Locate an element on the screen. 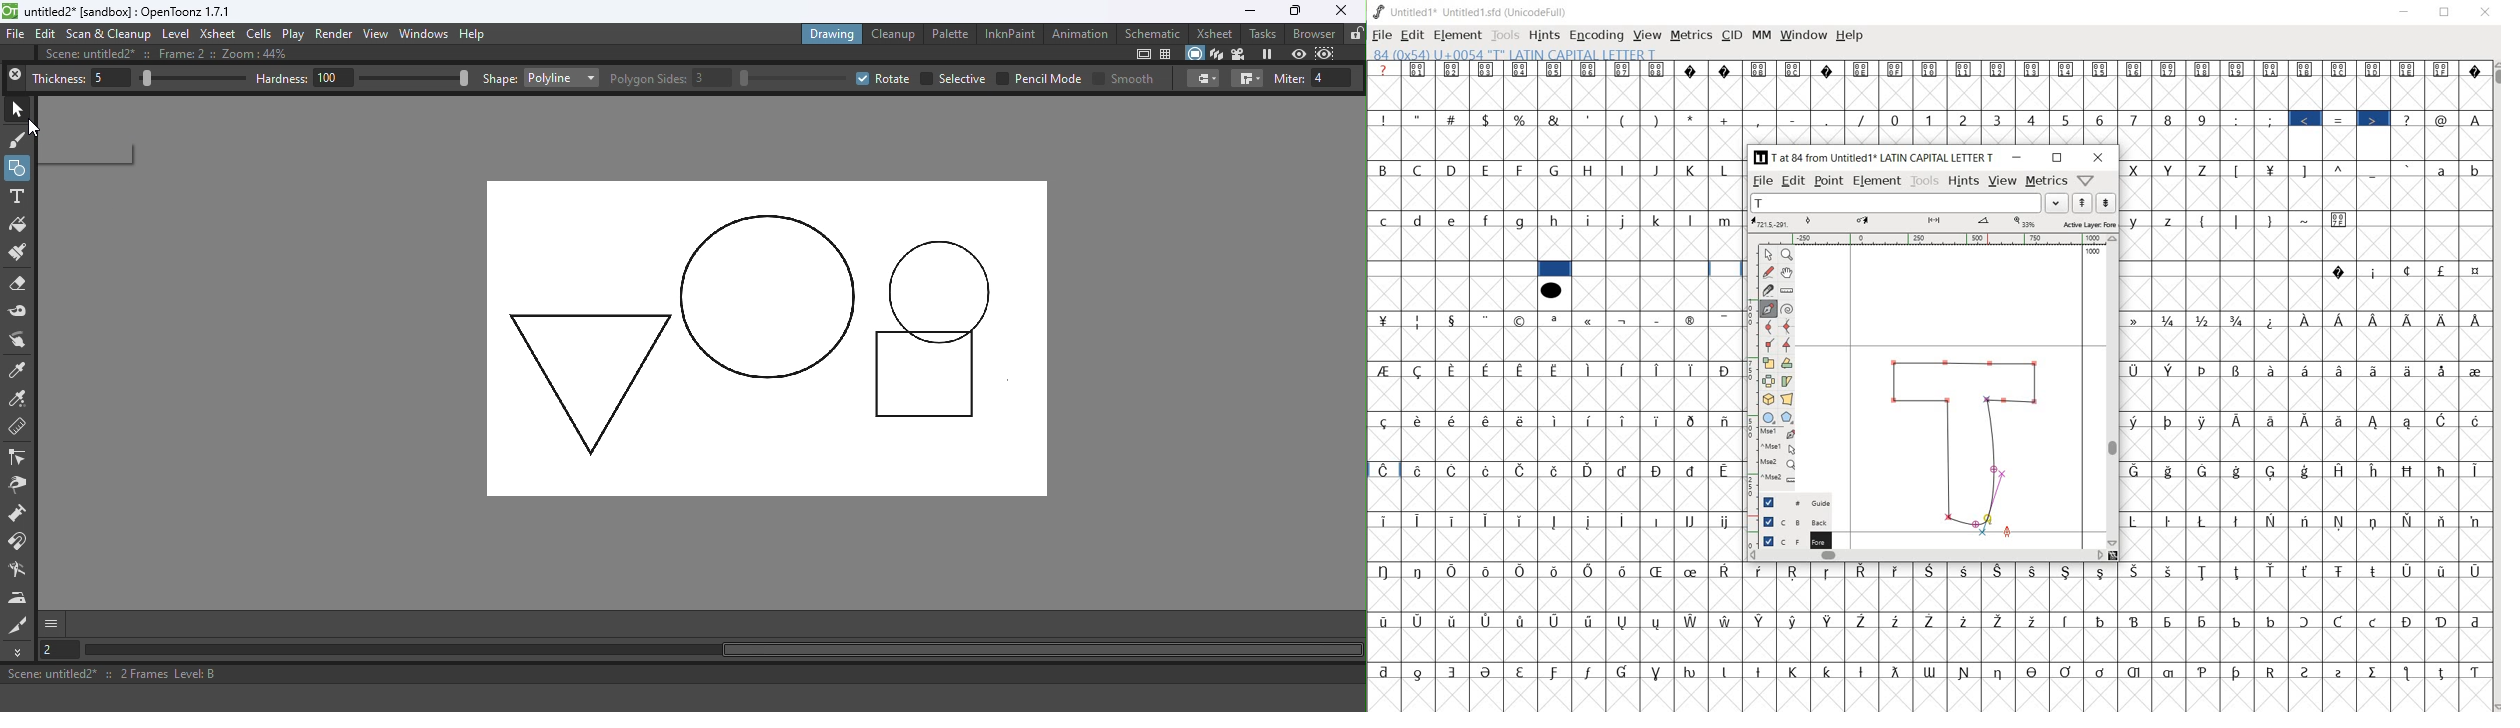 Image resolution: width=2520 pixels, height=728 pixels. Symbol is located at coordinates (1691, 420).